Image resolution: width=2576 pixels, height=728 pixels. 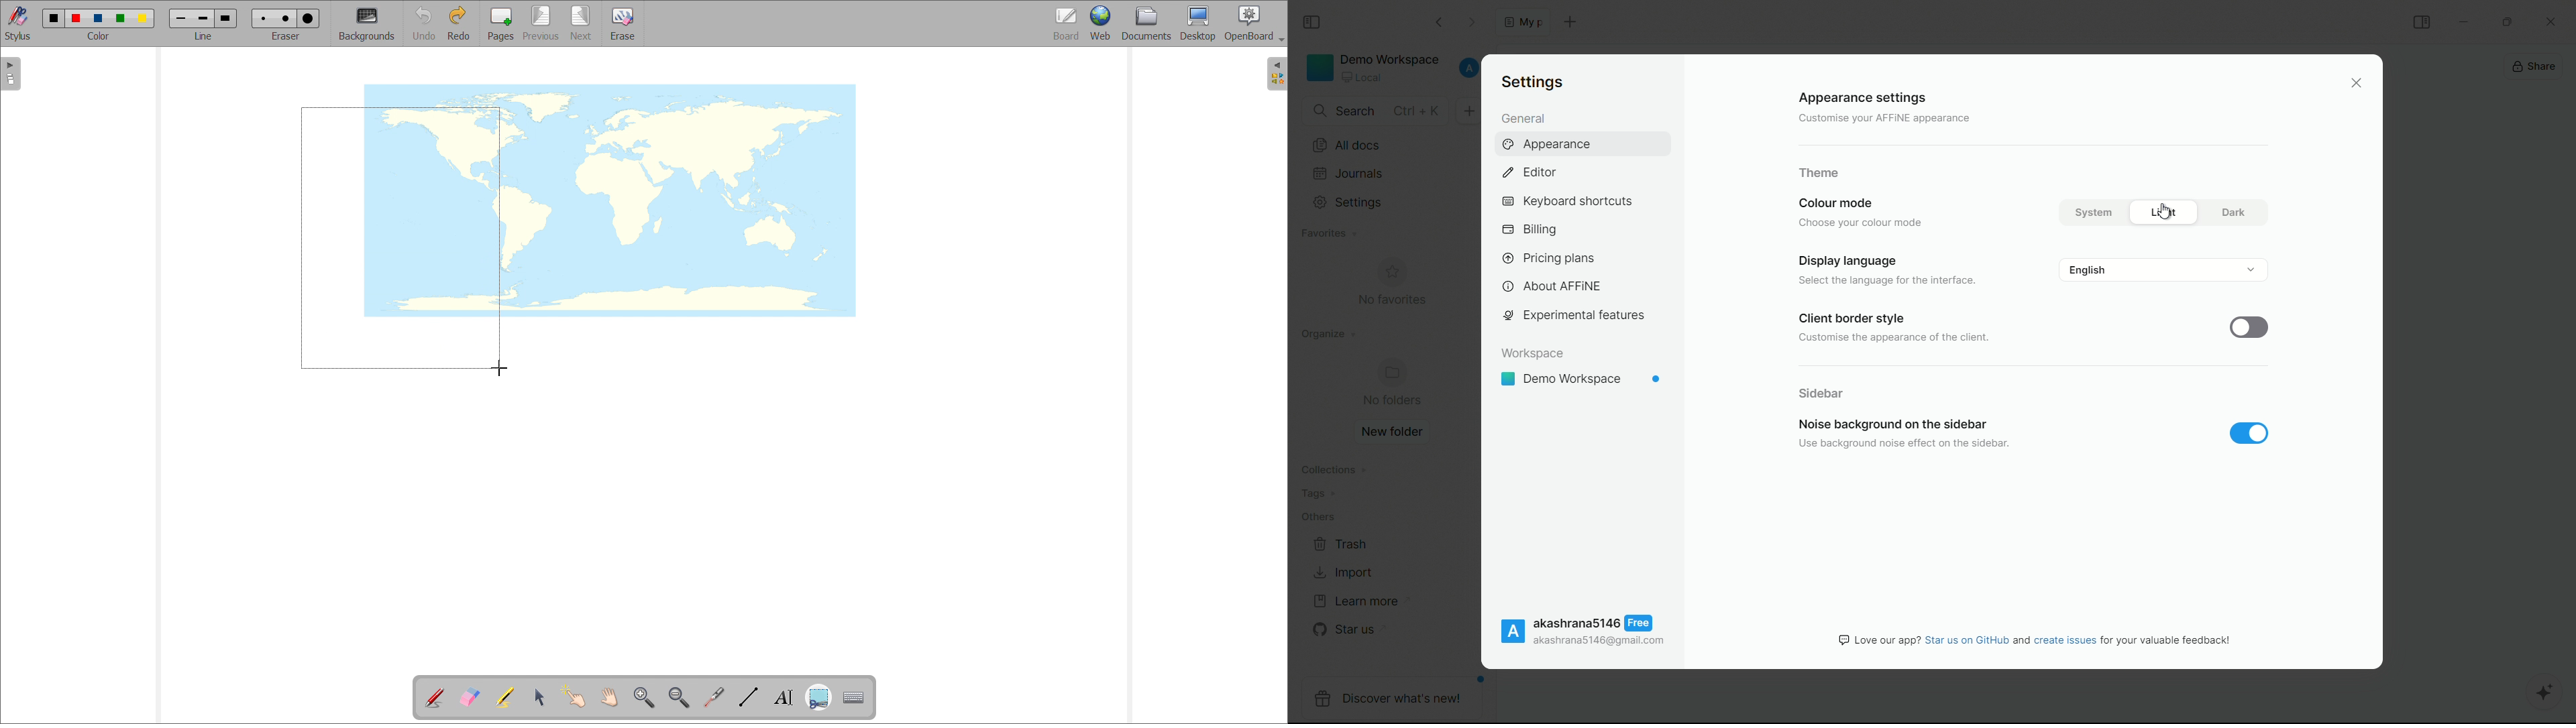 What do you see at coordinates (1581, 379) in the screenshot?
I see `demo workspace` at bounding box center [1581, 379].